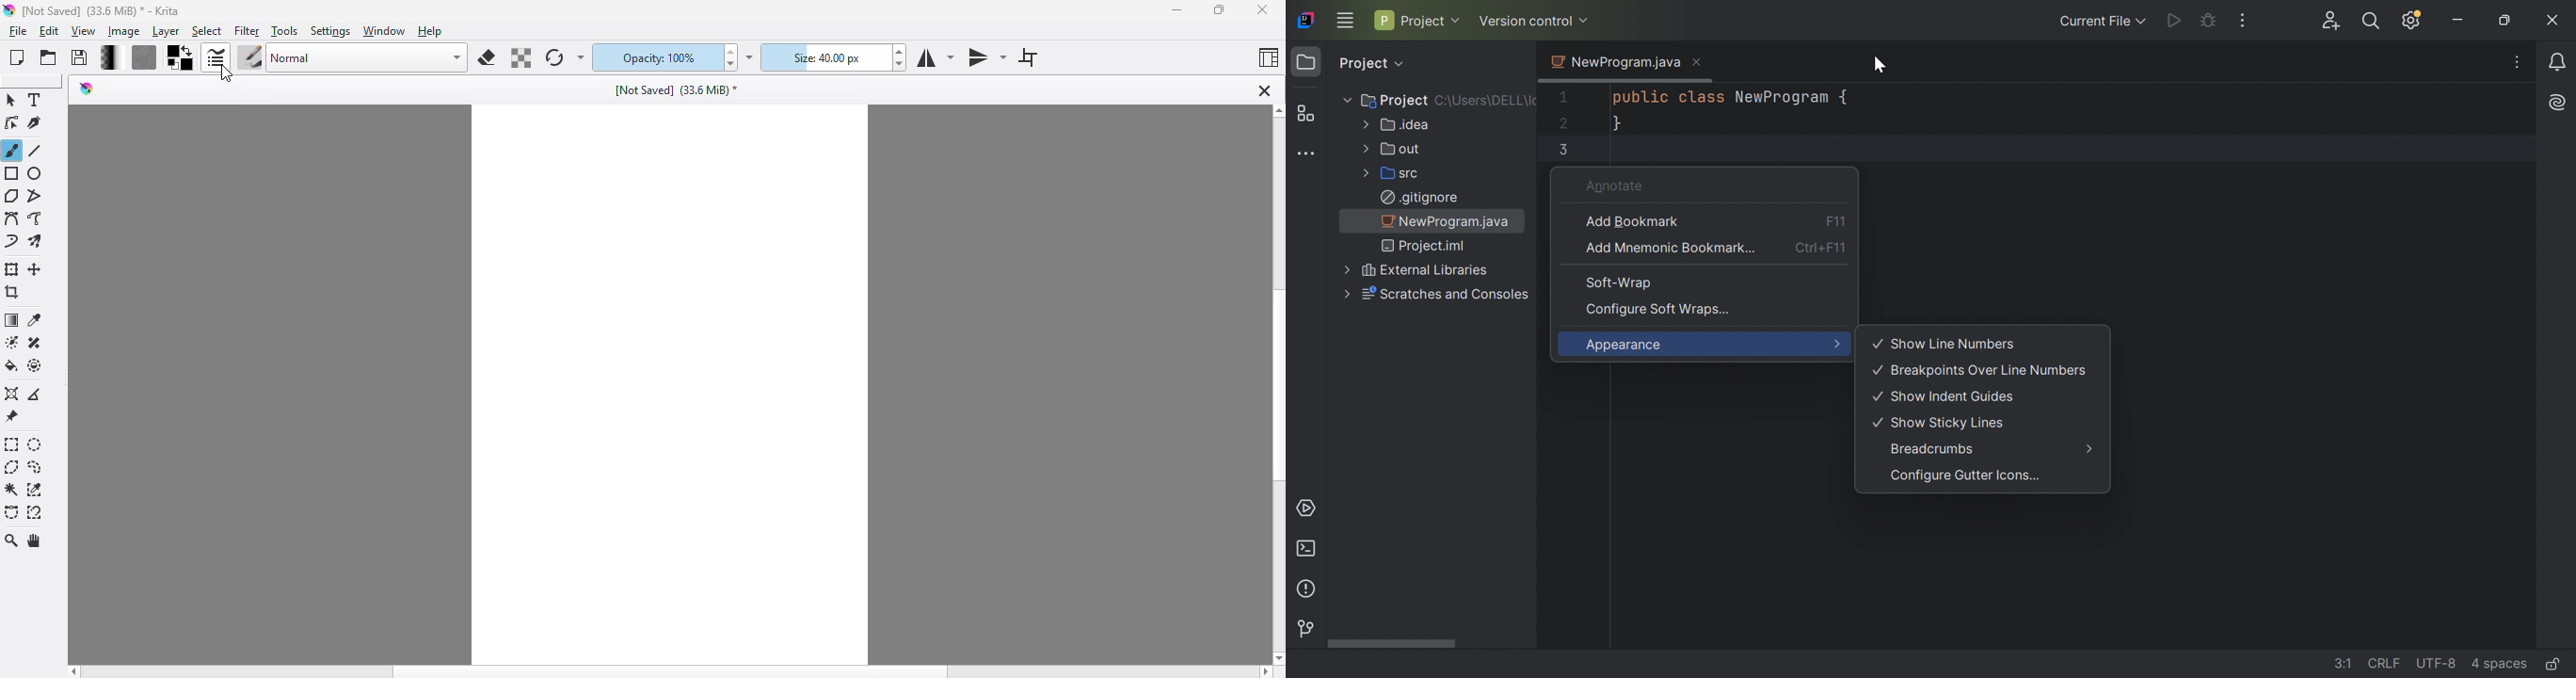  I want to click on help, so click(431, 31).